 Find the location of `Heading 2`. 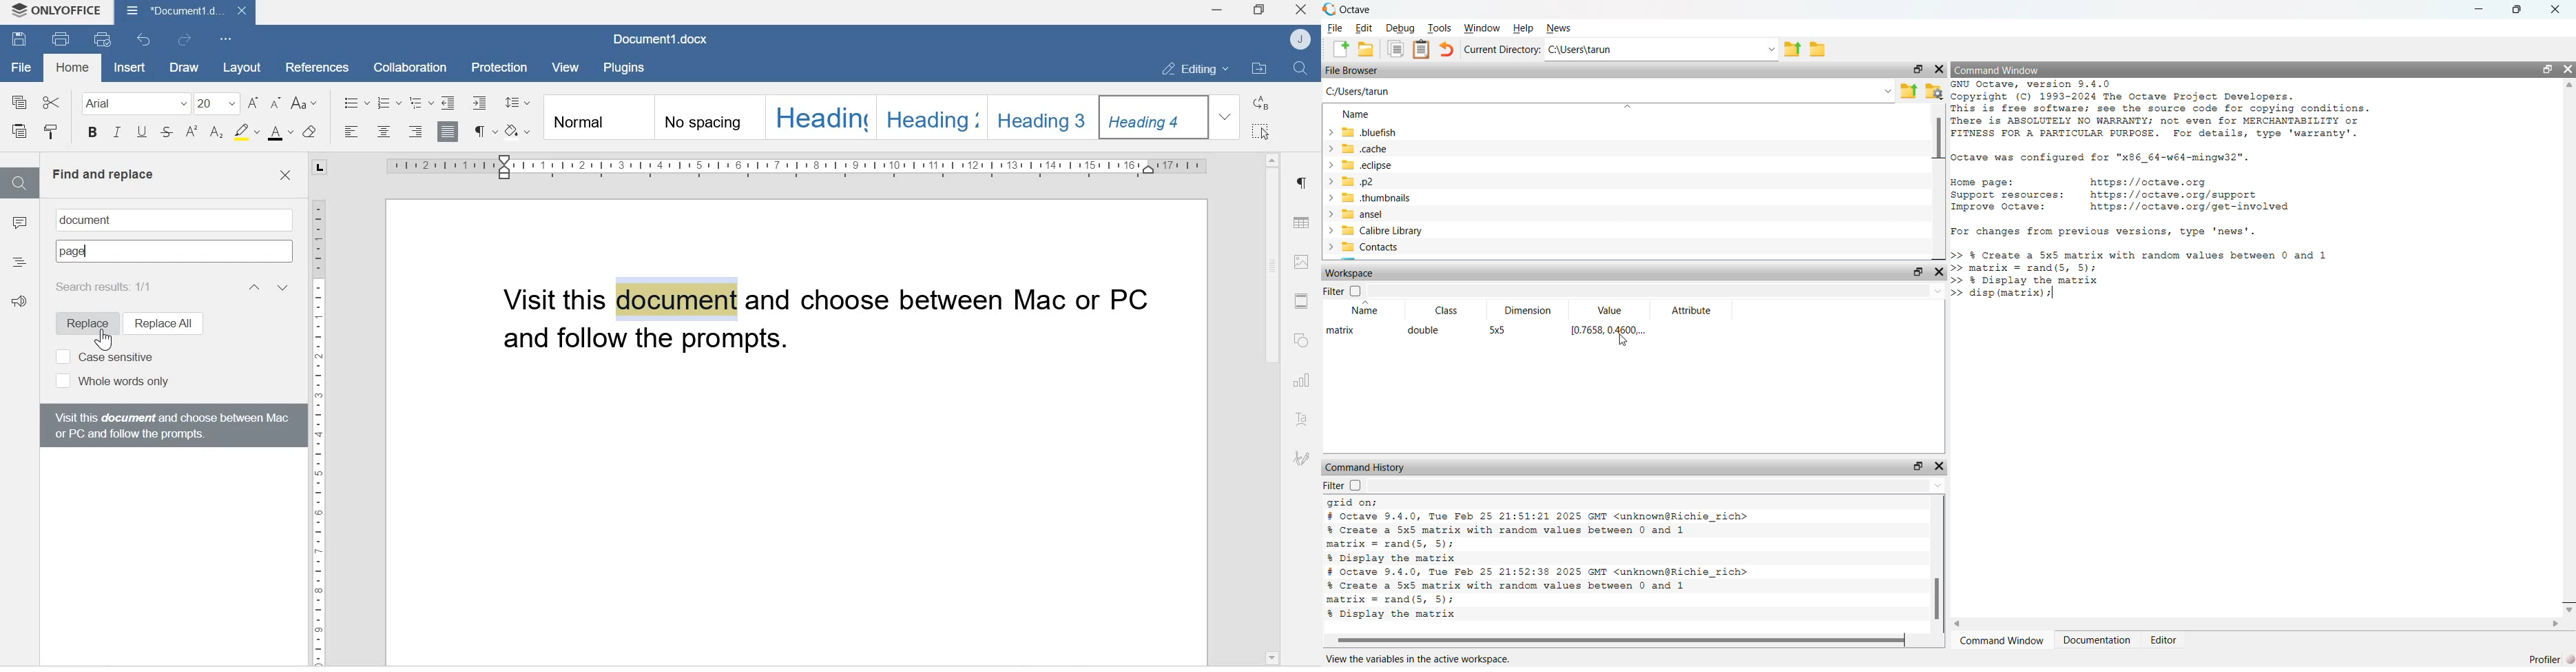

Heading 2 is located at coordinates (933, 116).